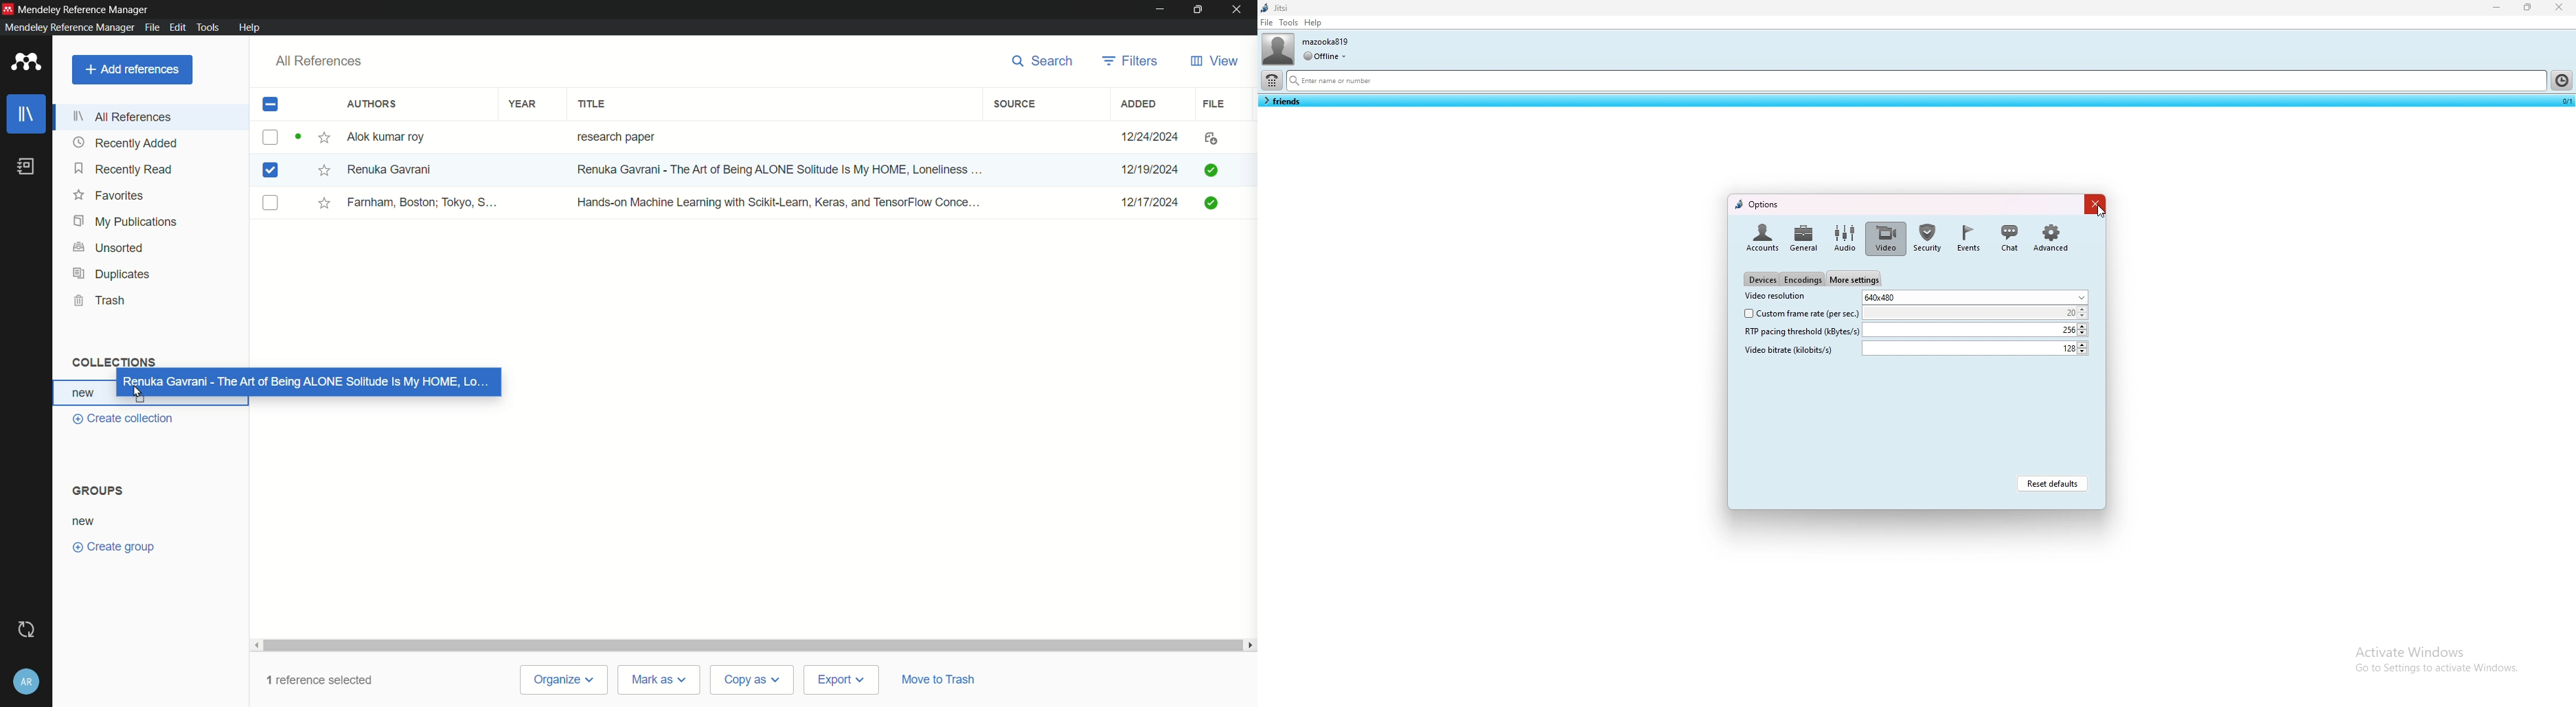 This screenshot has height=728, width=2576. Describe the element at coordinates (1214, 170) in the screenshot. I see `File added` at that location.